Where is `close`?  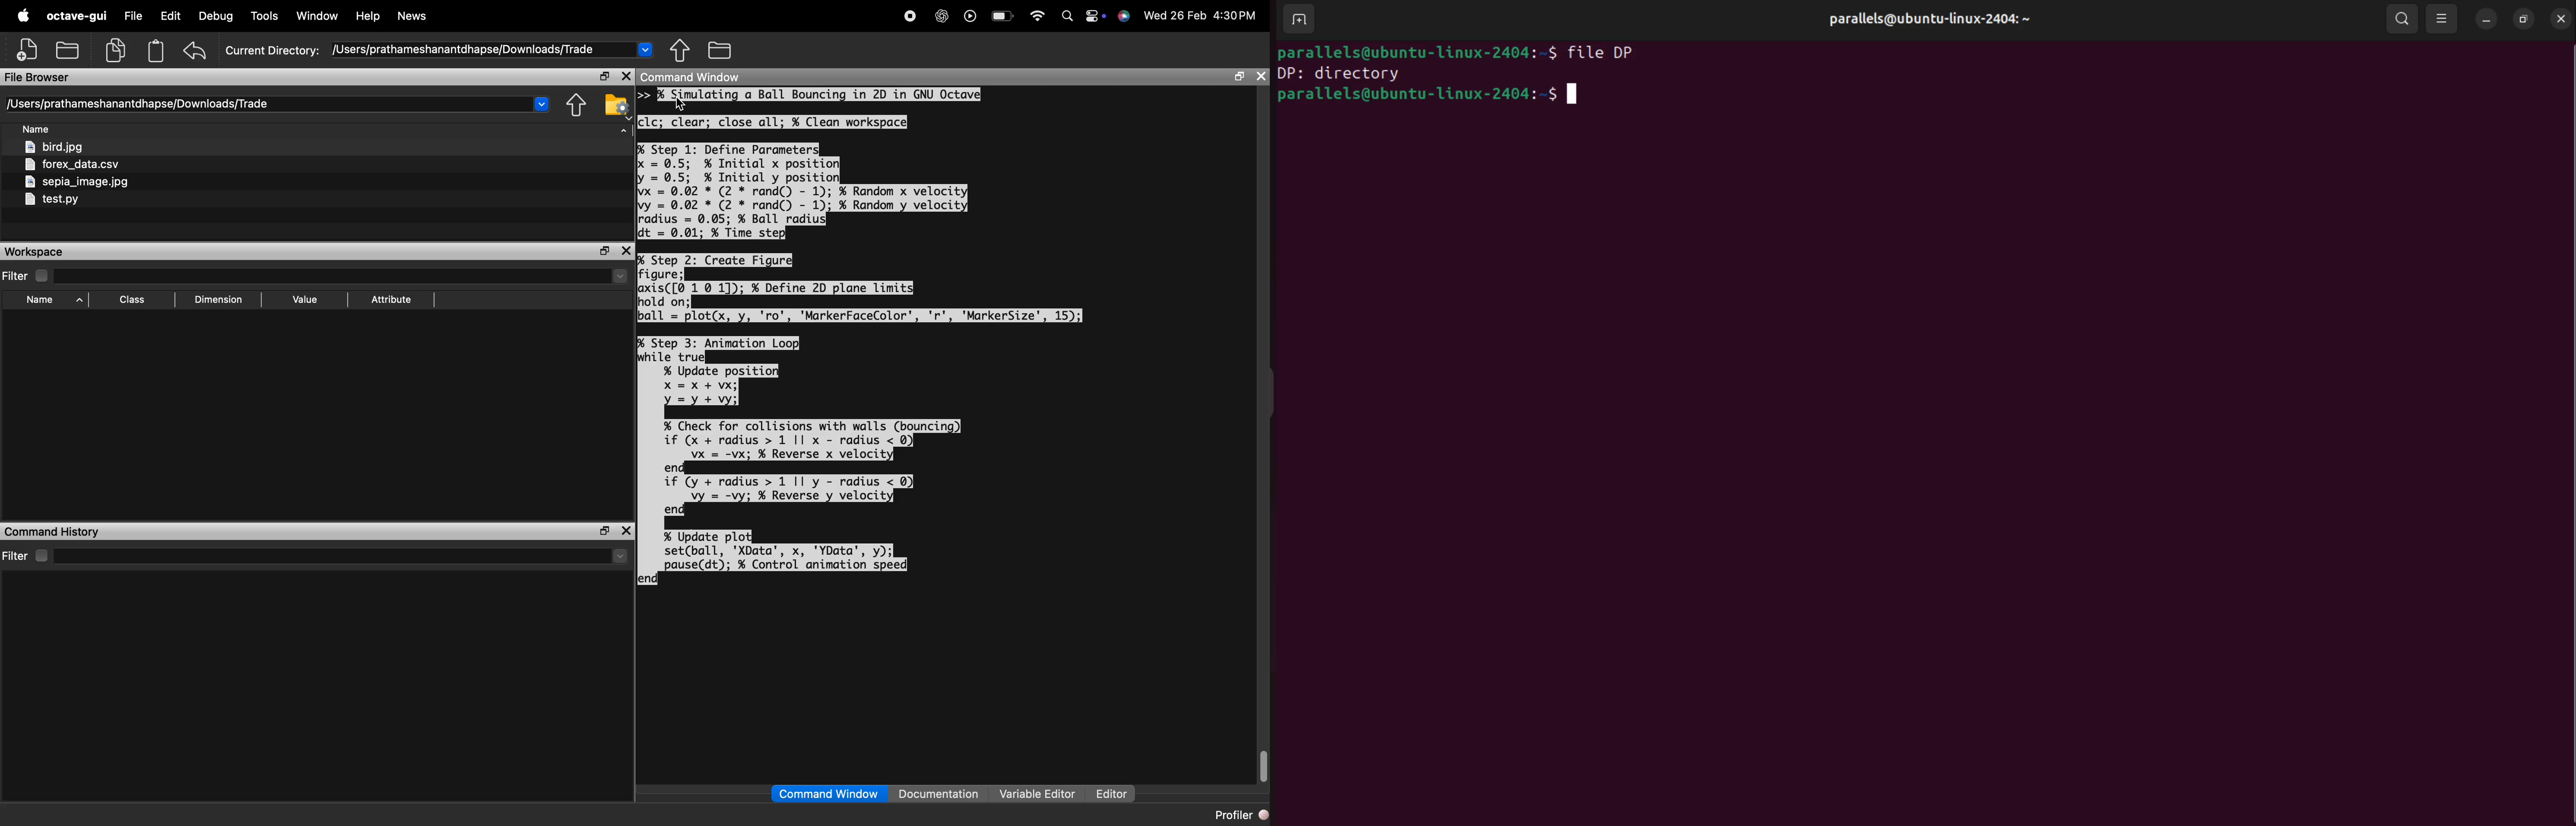
close is located at coordinates (2562, 20).